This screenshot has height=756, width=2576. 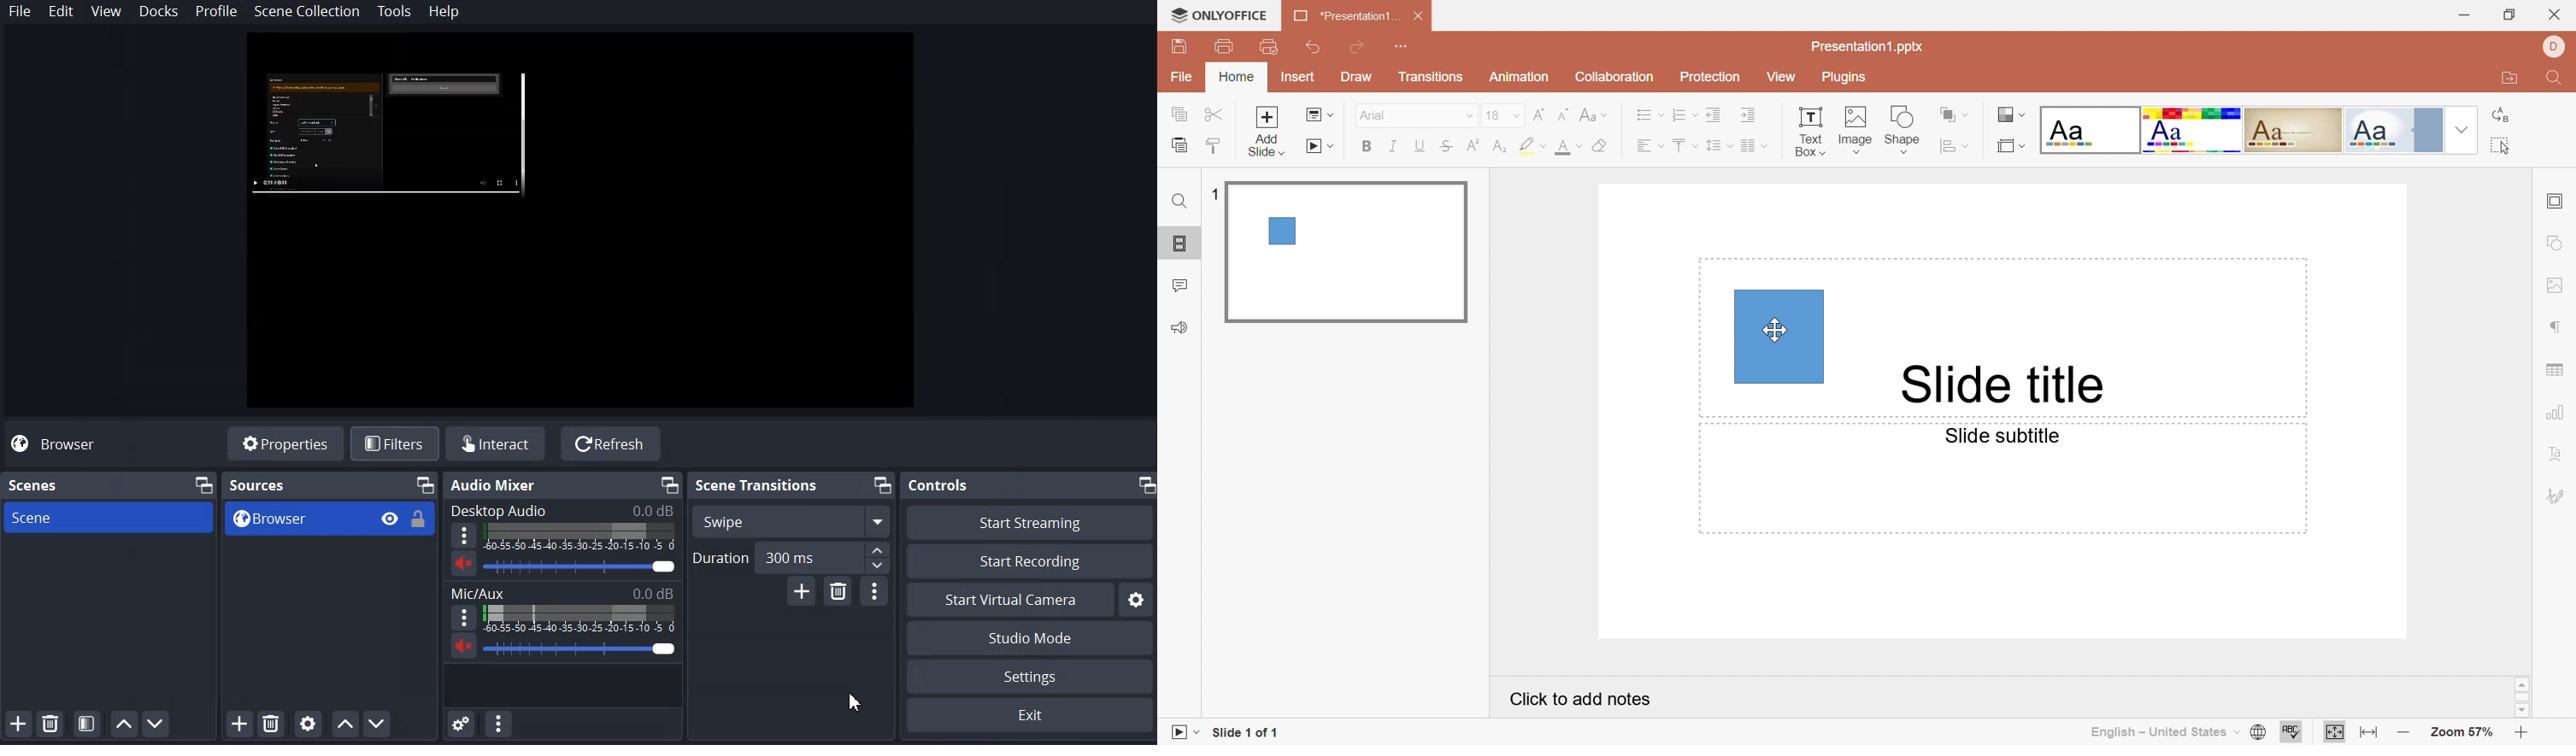 What do you see at coordinates (1420, 143) in the screenshot?
I see `Underline` at bounding box center [1420, 143].